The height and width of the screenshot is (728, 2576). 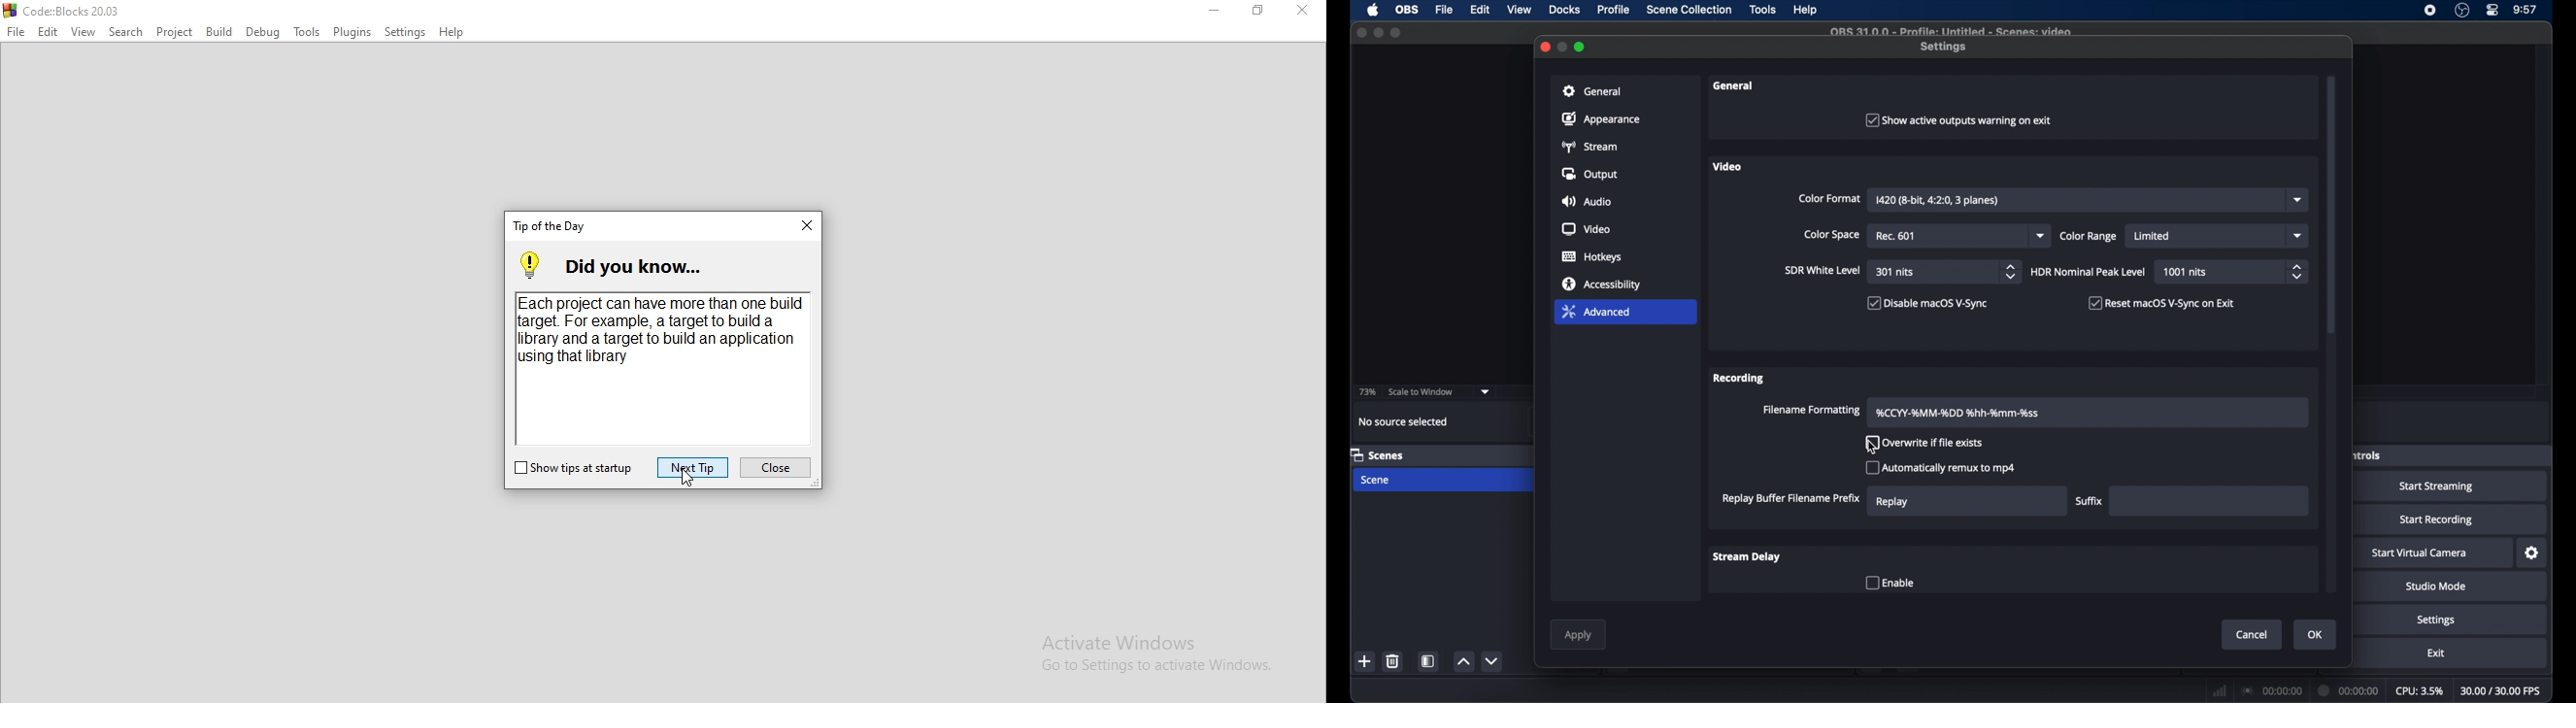 I want to click on stream, so click(x=1588, y=146).